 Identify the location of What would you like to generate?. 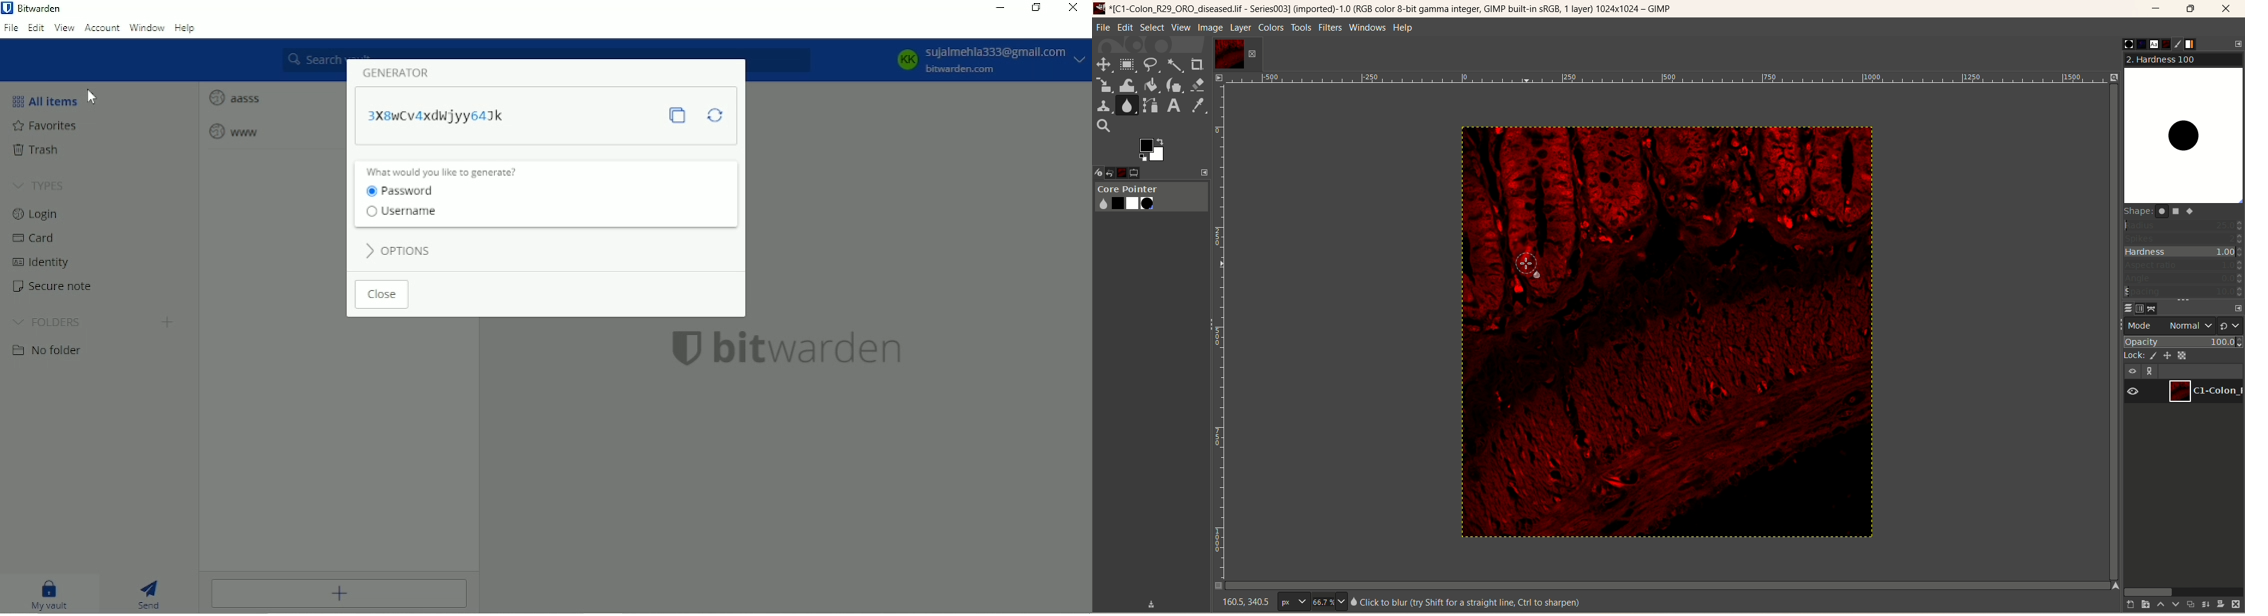
(443, 171).